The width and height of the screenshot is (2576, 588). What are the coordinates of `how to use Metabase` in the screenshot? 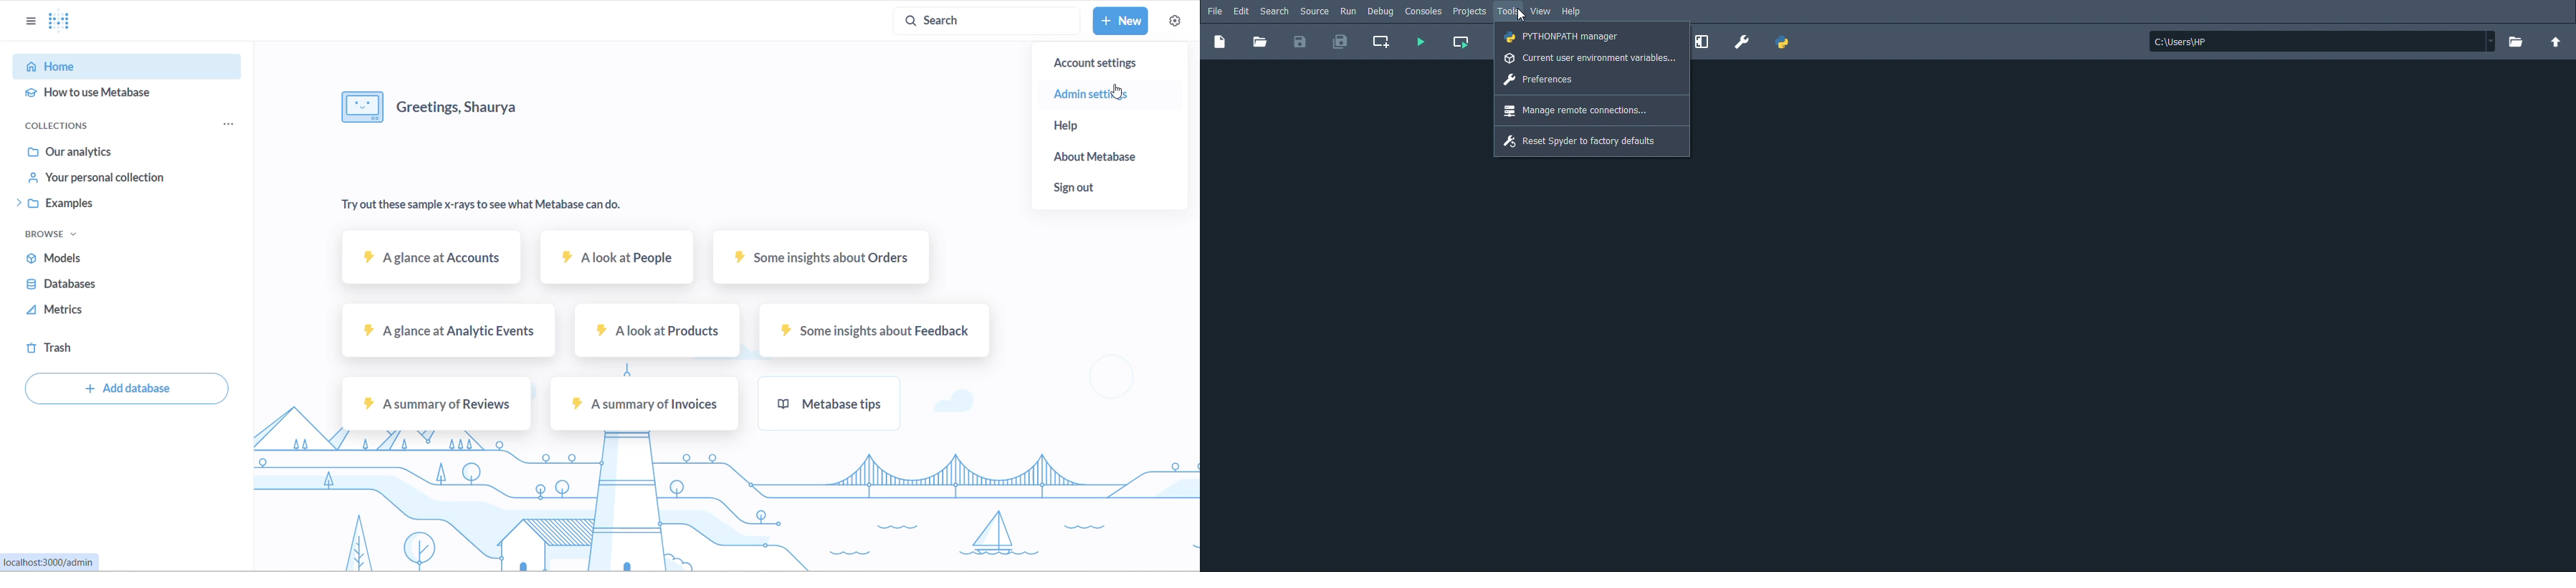 It's located at (111, 94).